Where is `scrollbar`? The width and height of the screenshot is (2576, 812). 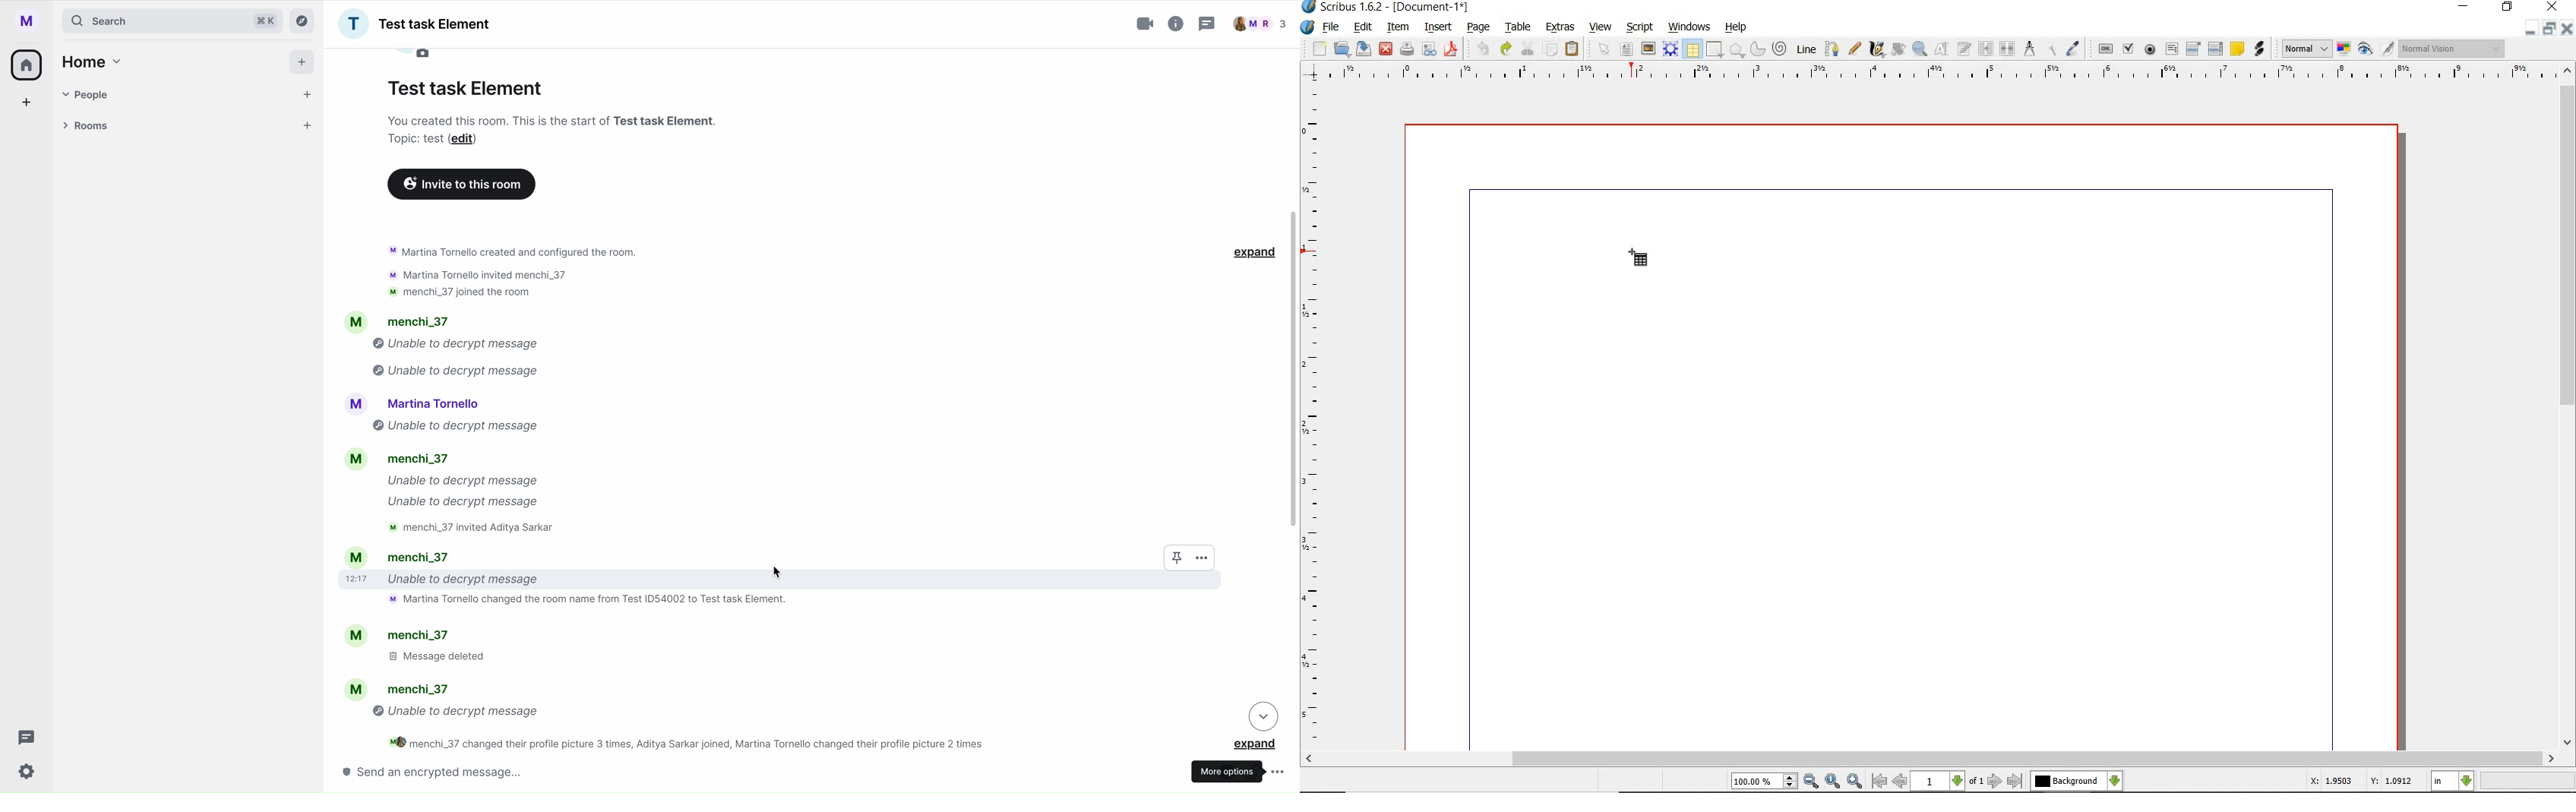 scrollbar is located at coordinates (2567, 408).